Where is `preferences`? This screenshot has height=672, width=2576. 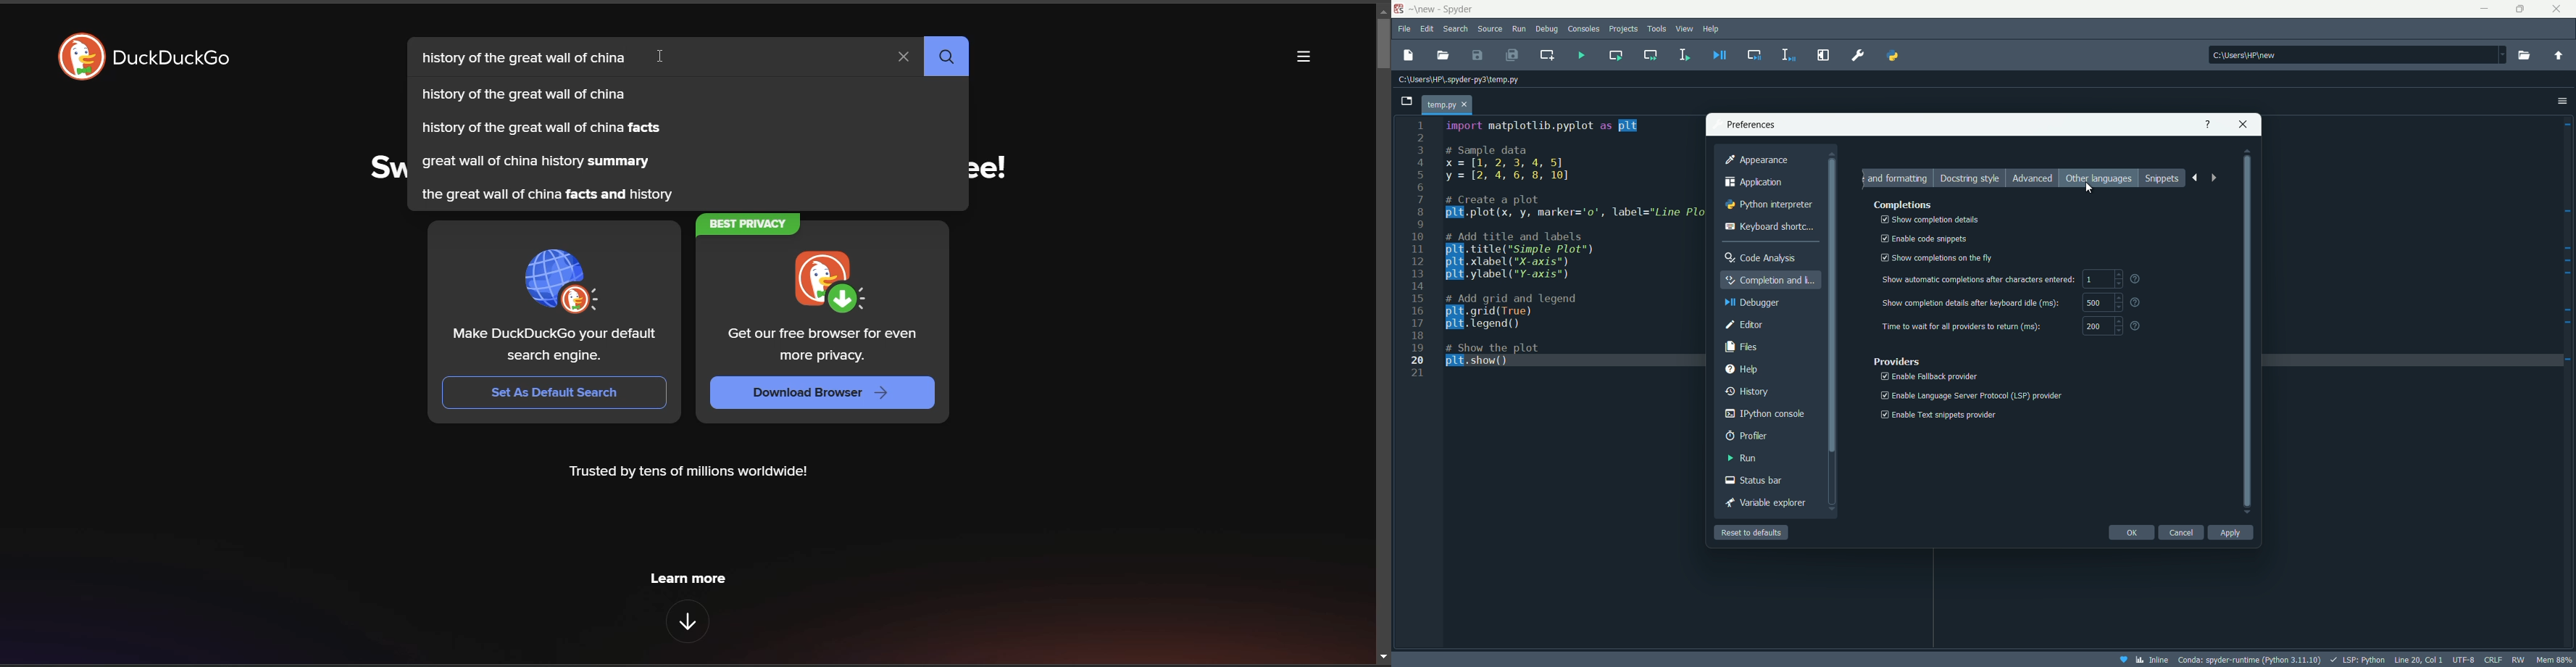 preferences is located at coordinates (1751, 124).